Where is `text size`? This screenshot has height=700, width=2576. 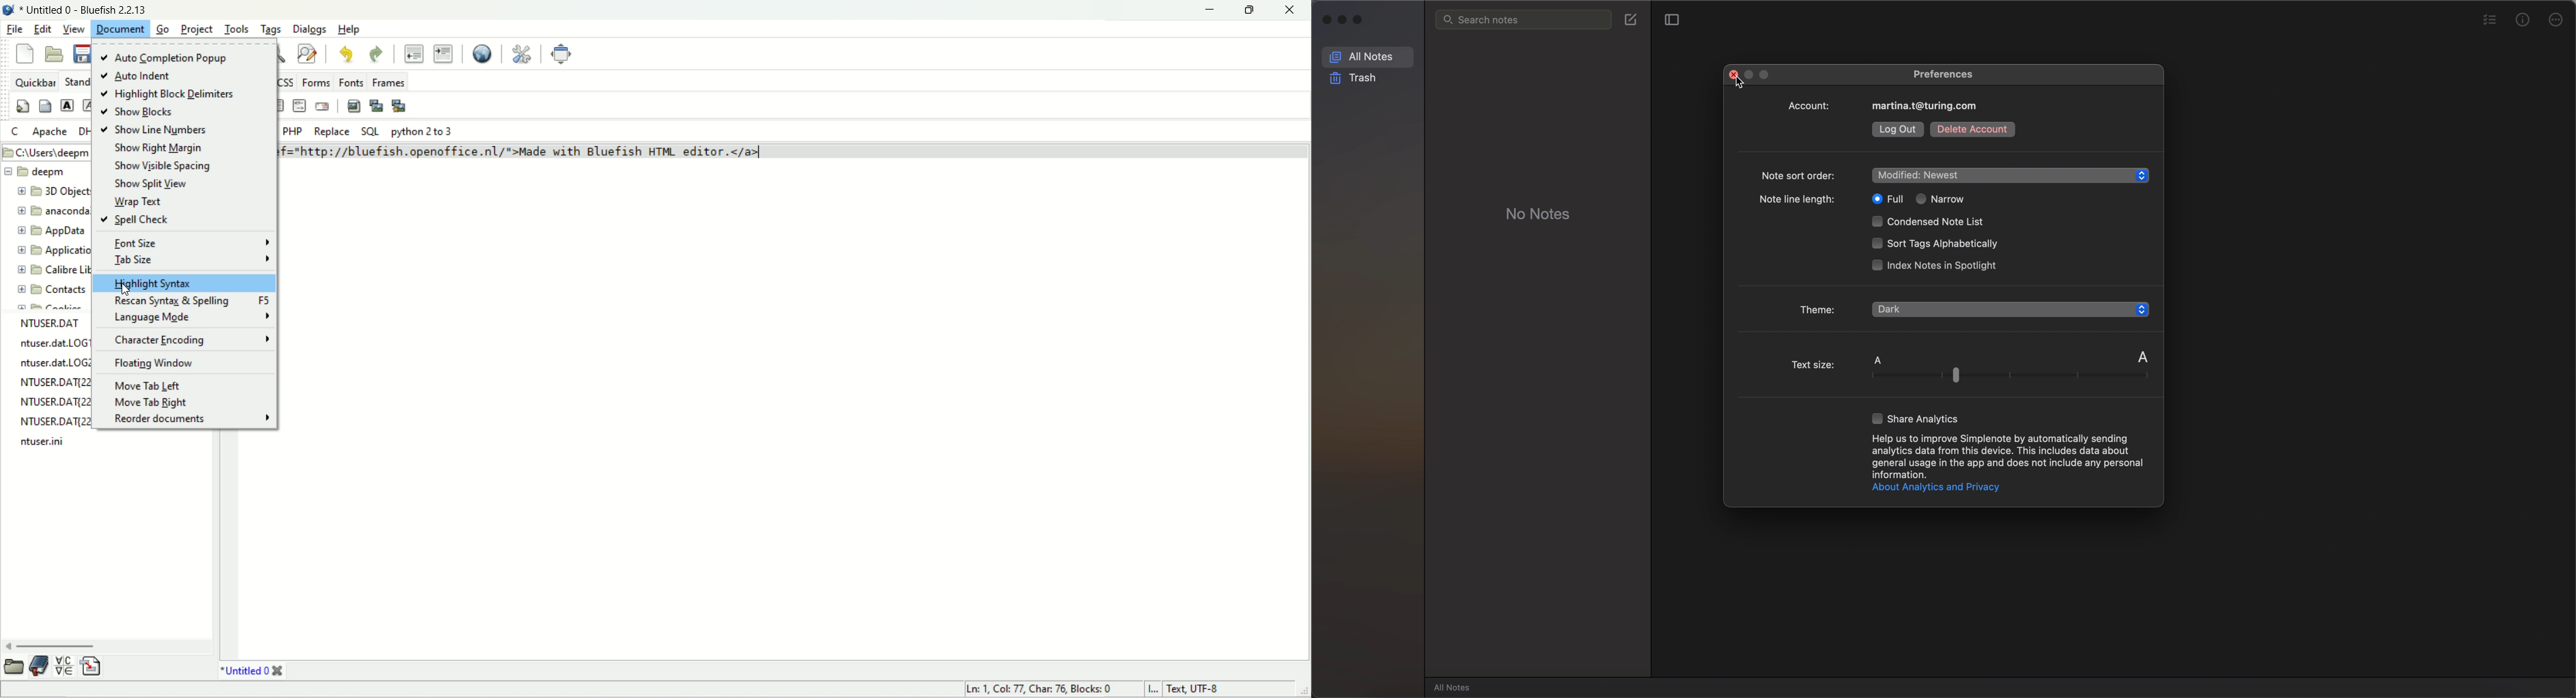
text size is located at coordinates (1972, 371).